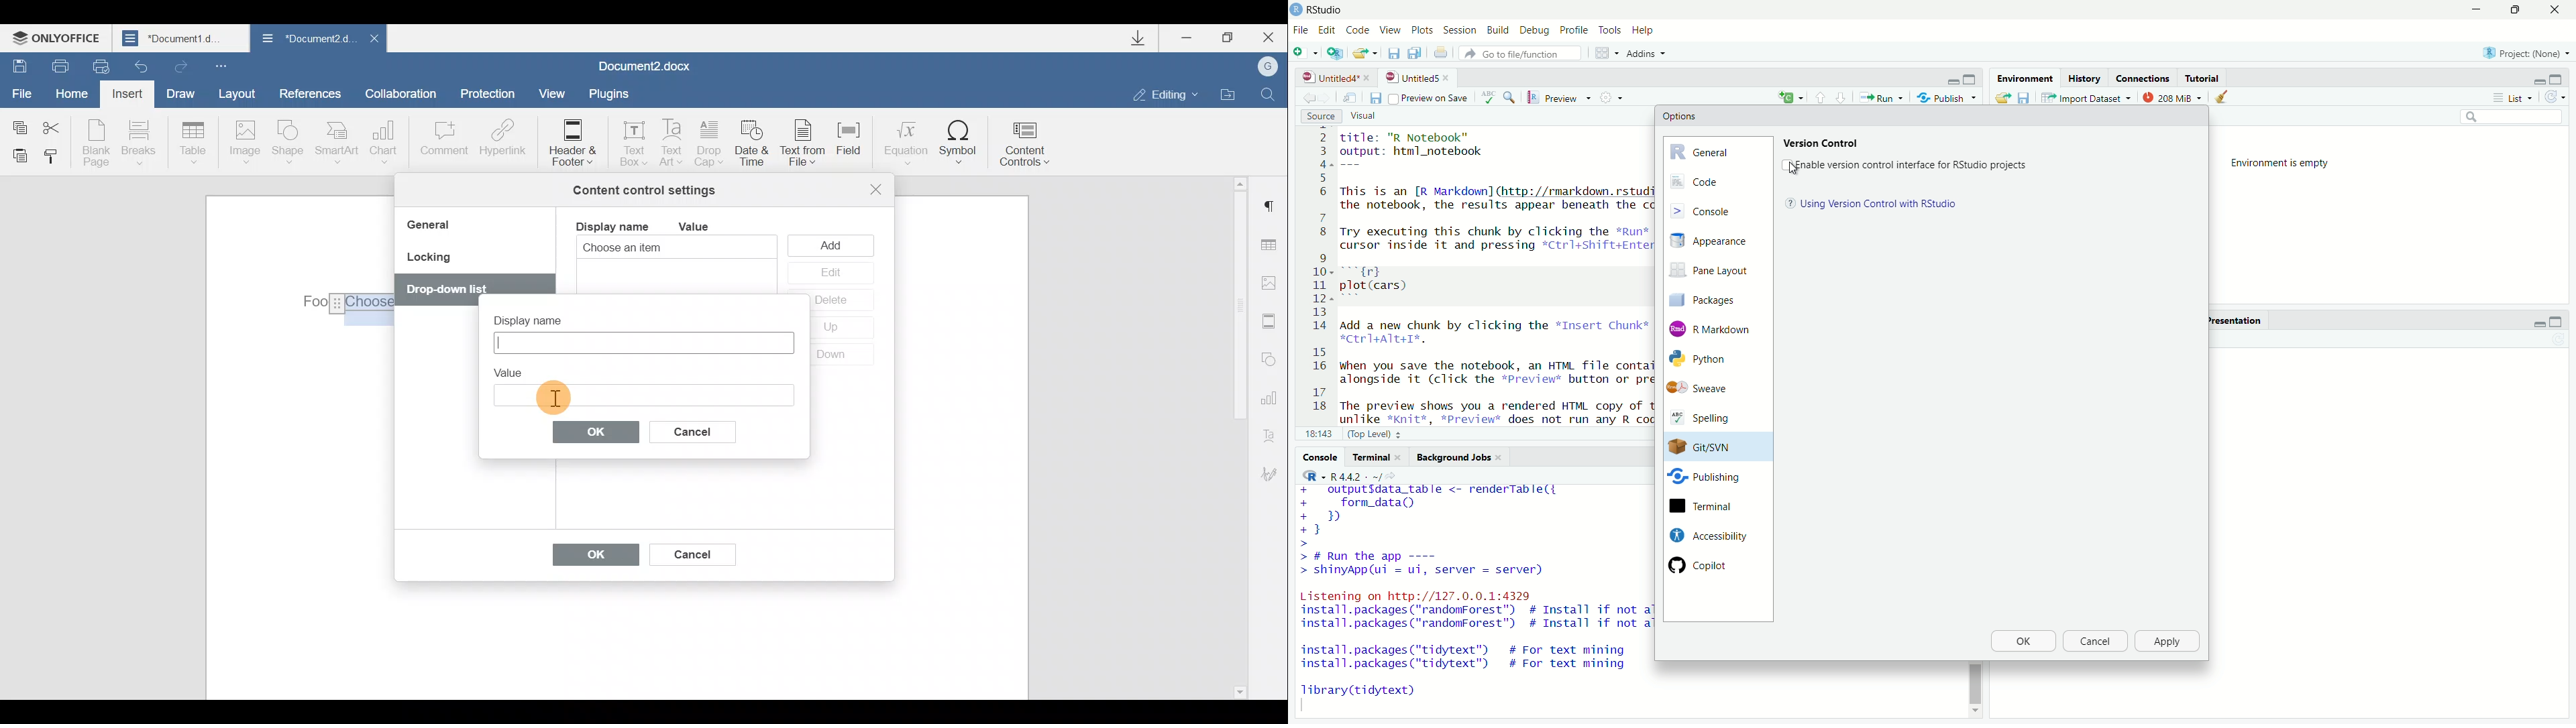 The width and height of the screenshot is (2576, 728). Describe the element at coordinates (1340, 476) in the screenshot. I see `R - R442 ~/` at that location.